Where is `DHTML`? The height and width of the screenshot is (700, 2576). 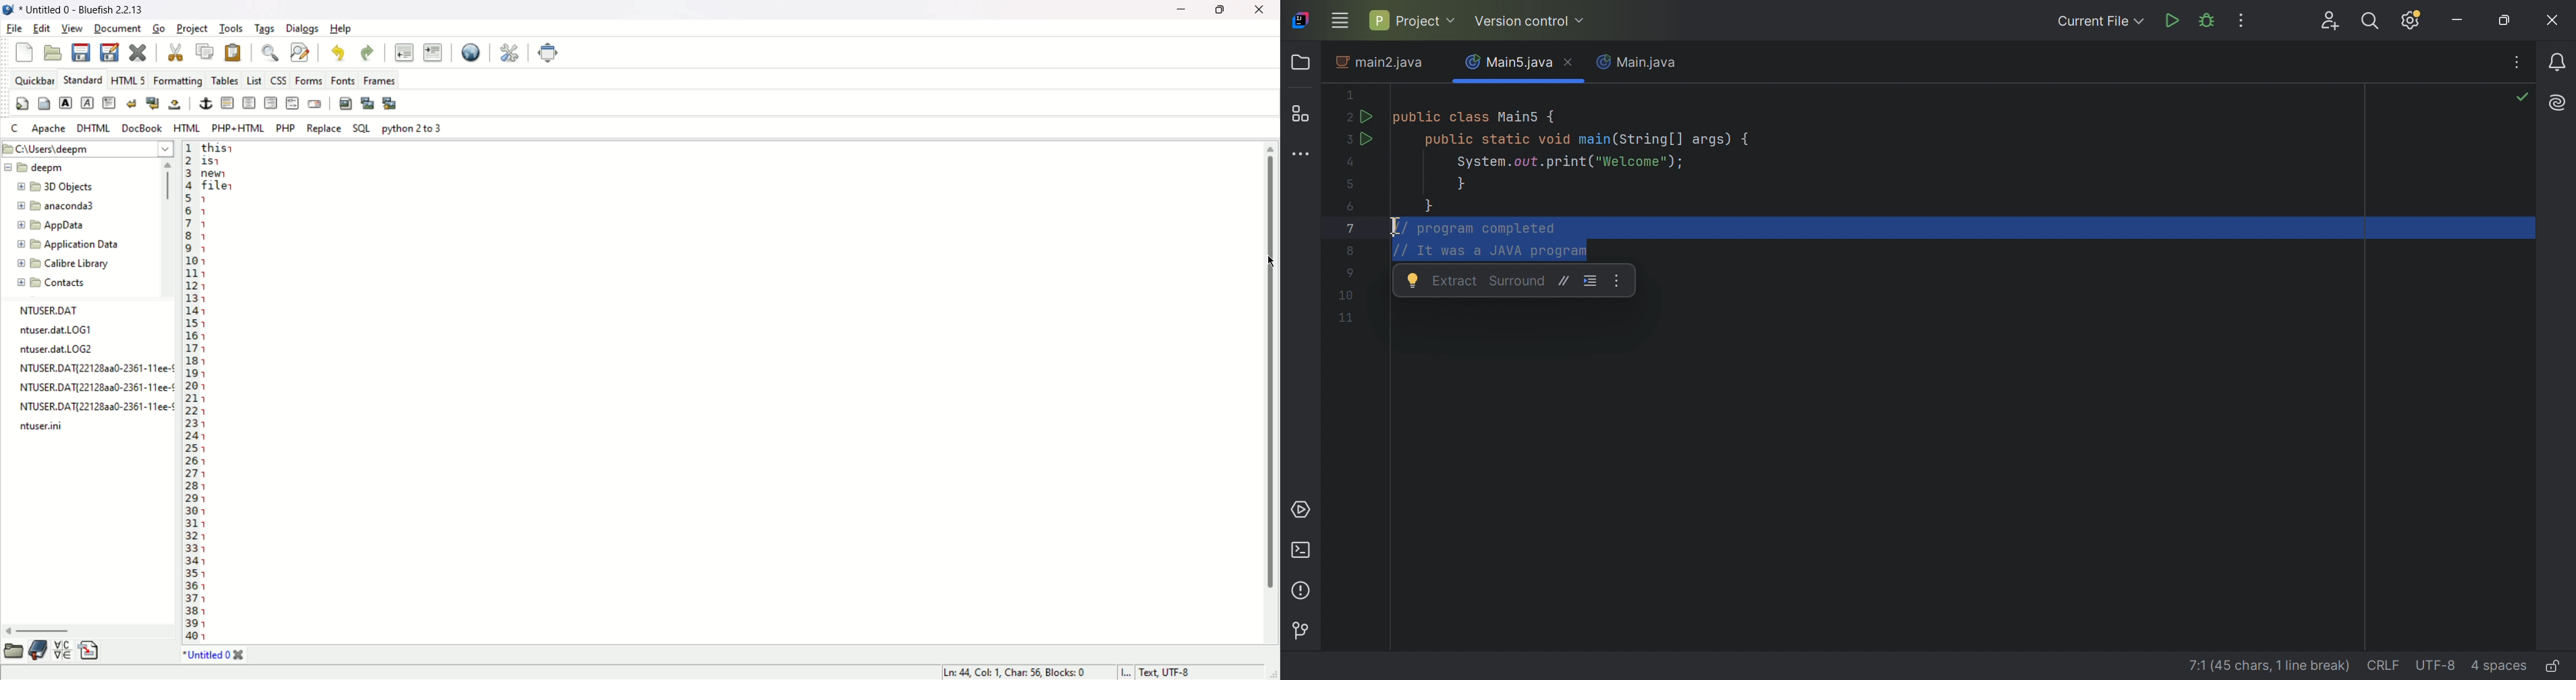 DHTML is located at coordinates (92, 127).